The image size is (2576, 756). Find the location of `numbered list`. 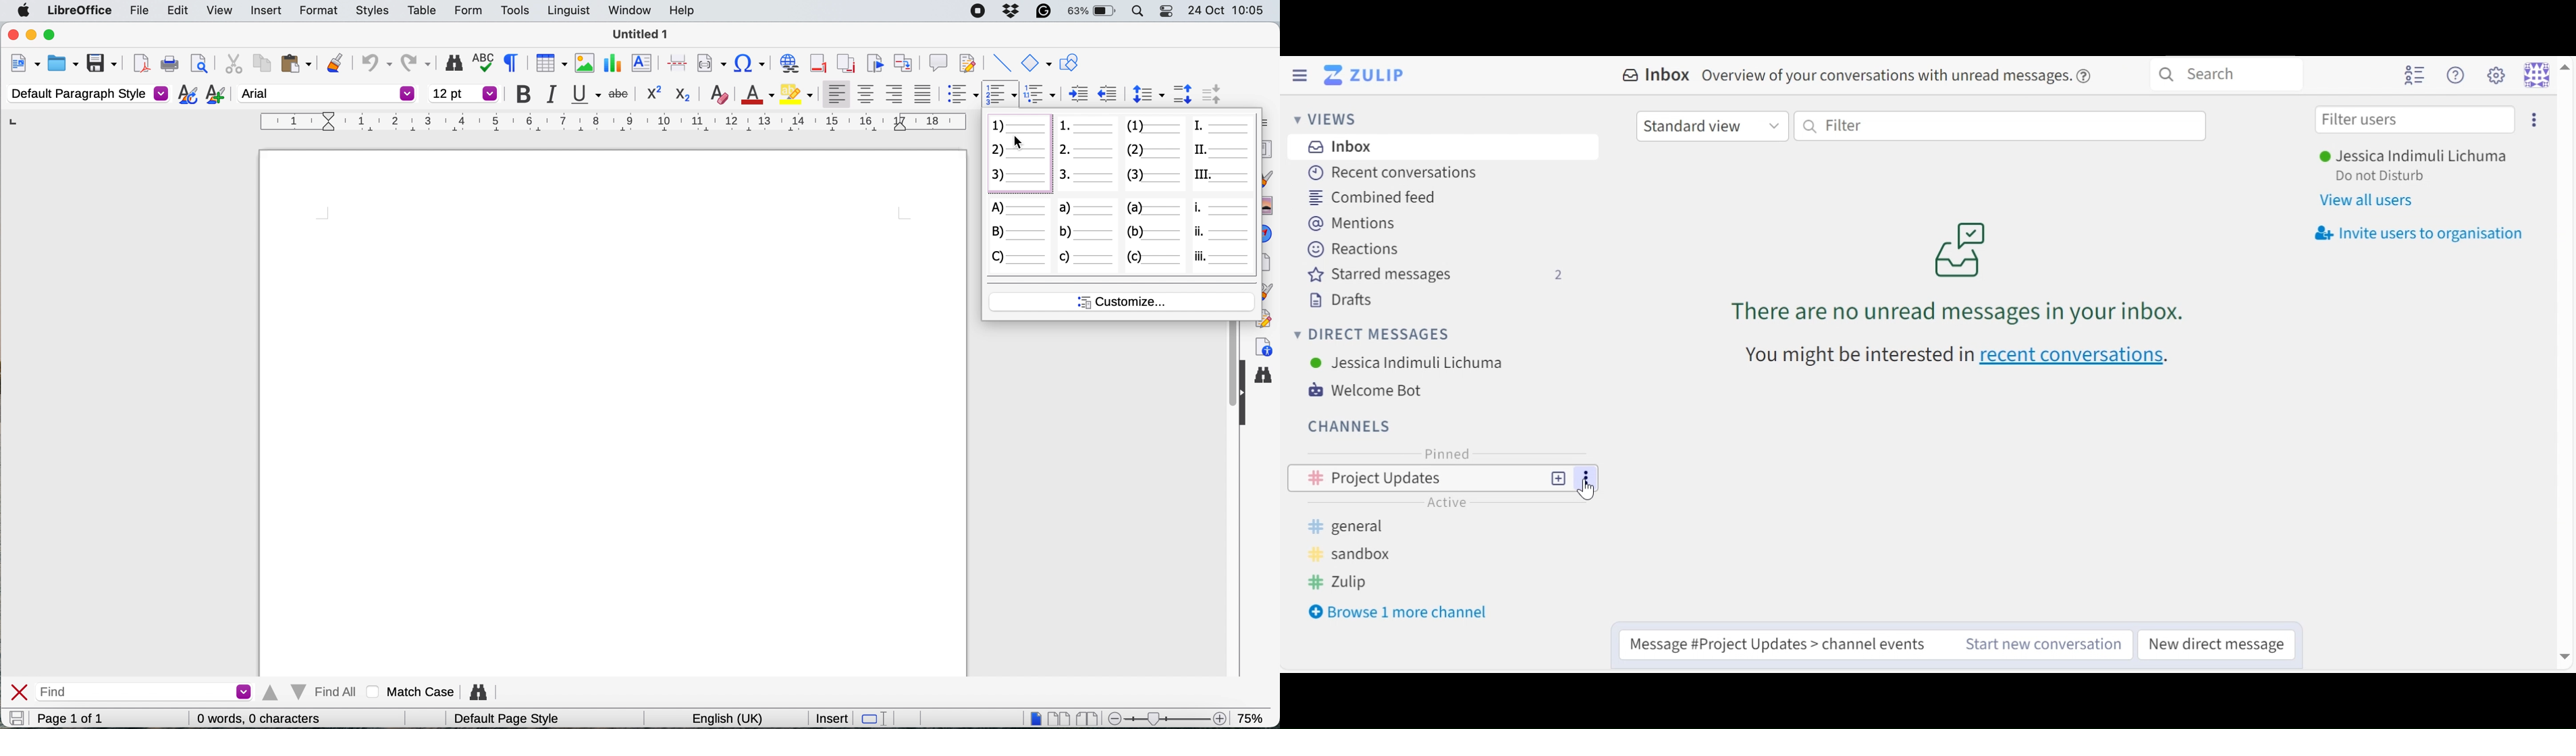

numbered list is located at coordinates (1157, 152).